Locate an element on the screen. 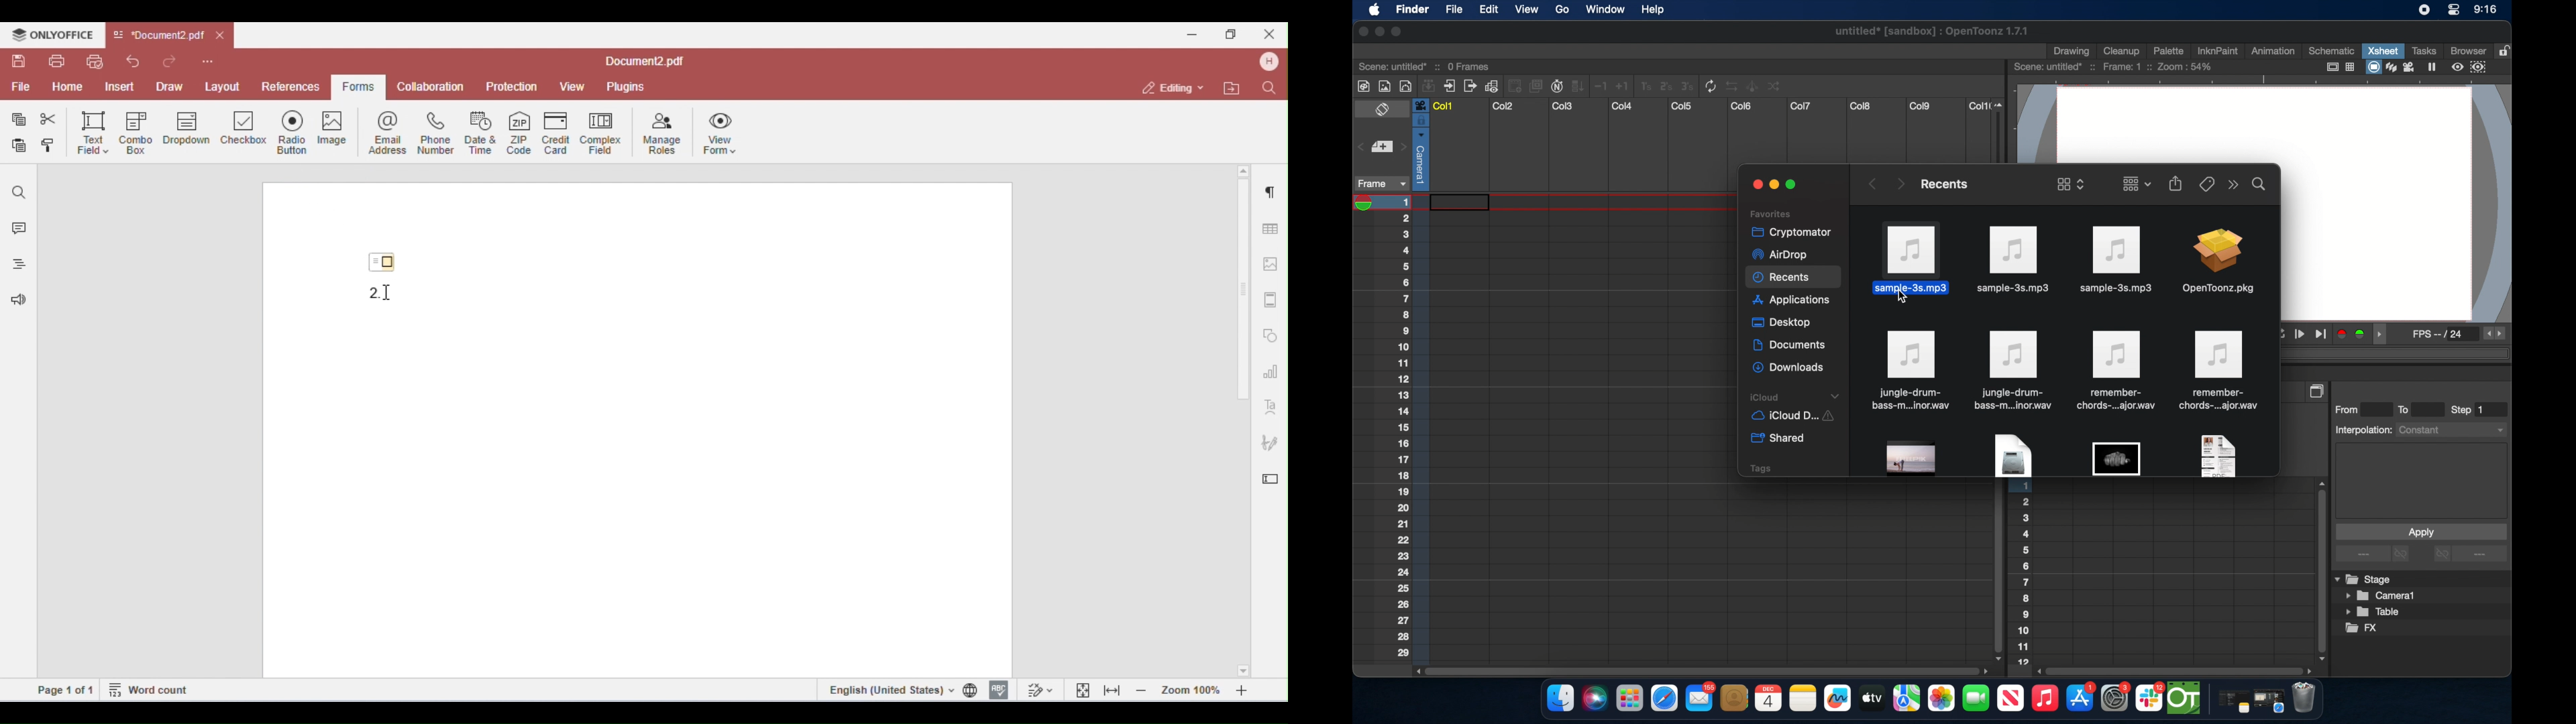  step is located at coordinates (2469, 410).